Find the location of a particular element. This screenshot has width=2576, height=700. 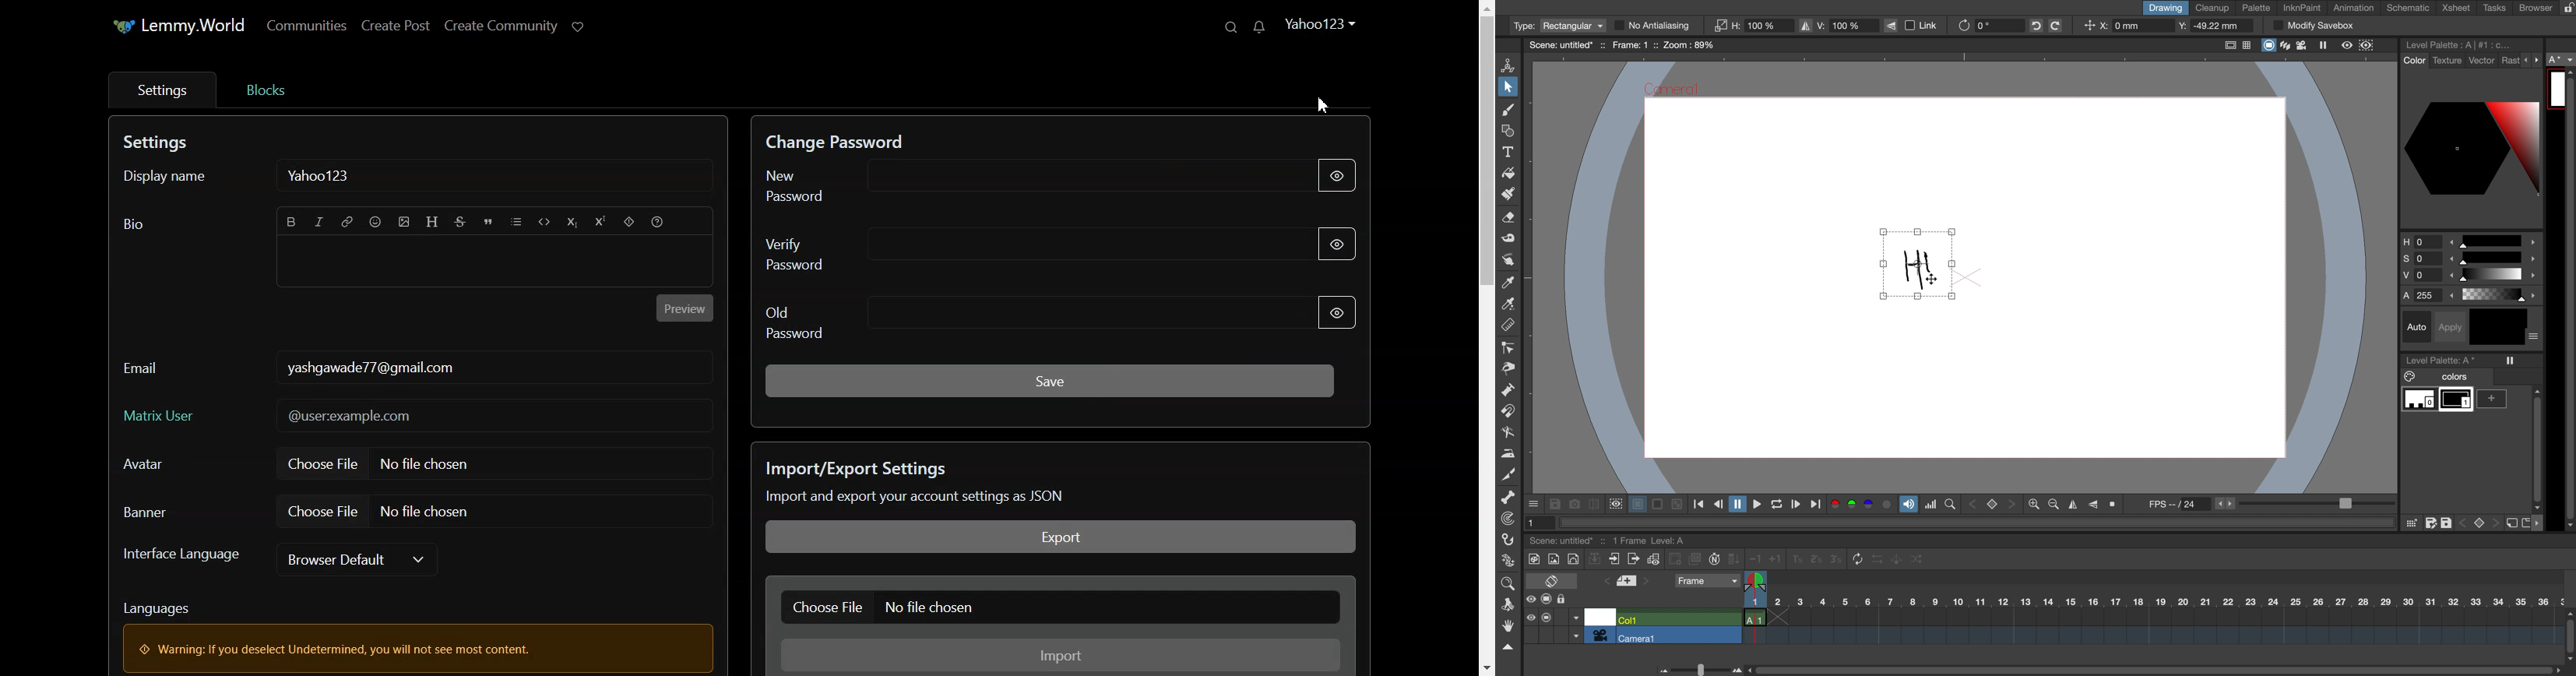

y coordinate is located at coordinates (2212, 27).